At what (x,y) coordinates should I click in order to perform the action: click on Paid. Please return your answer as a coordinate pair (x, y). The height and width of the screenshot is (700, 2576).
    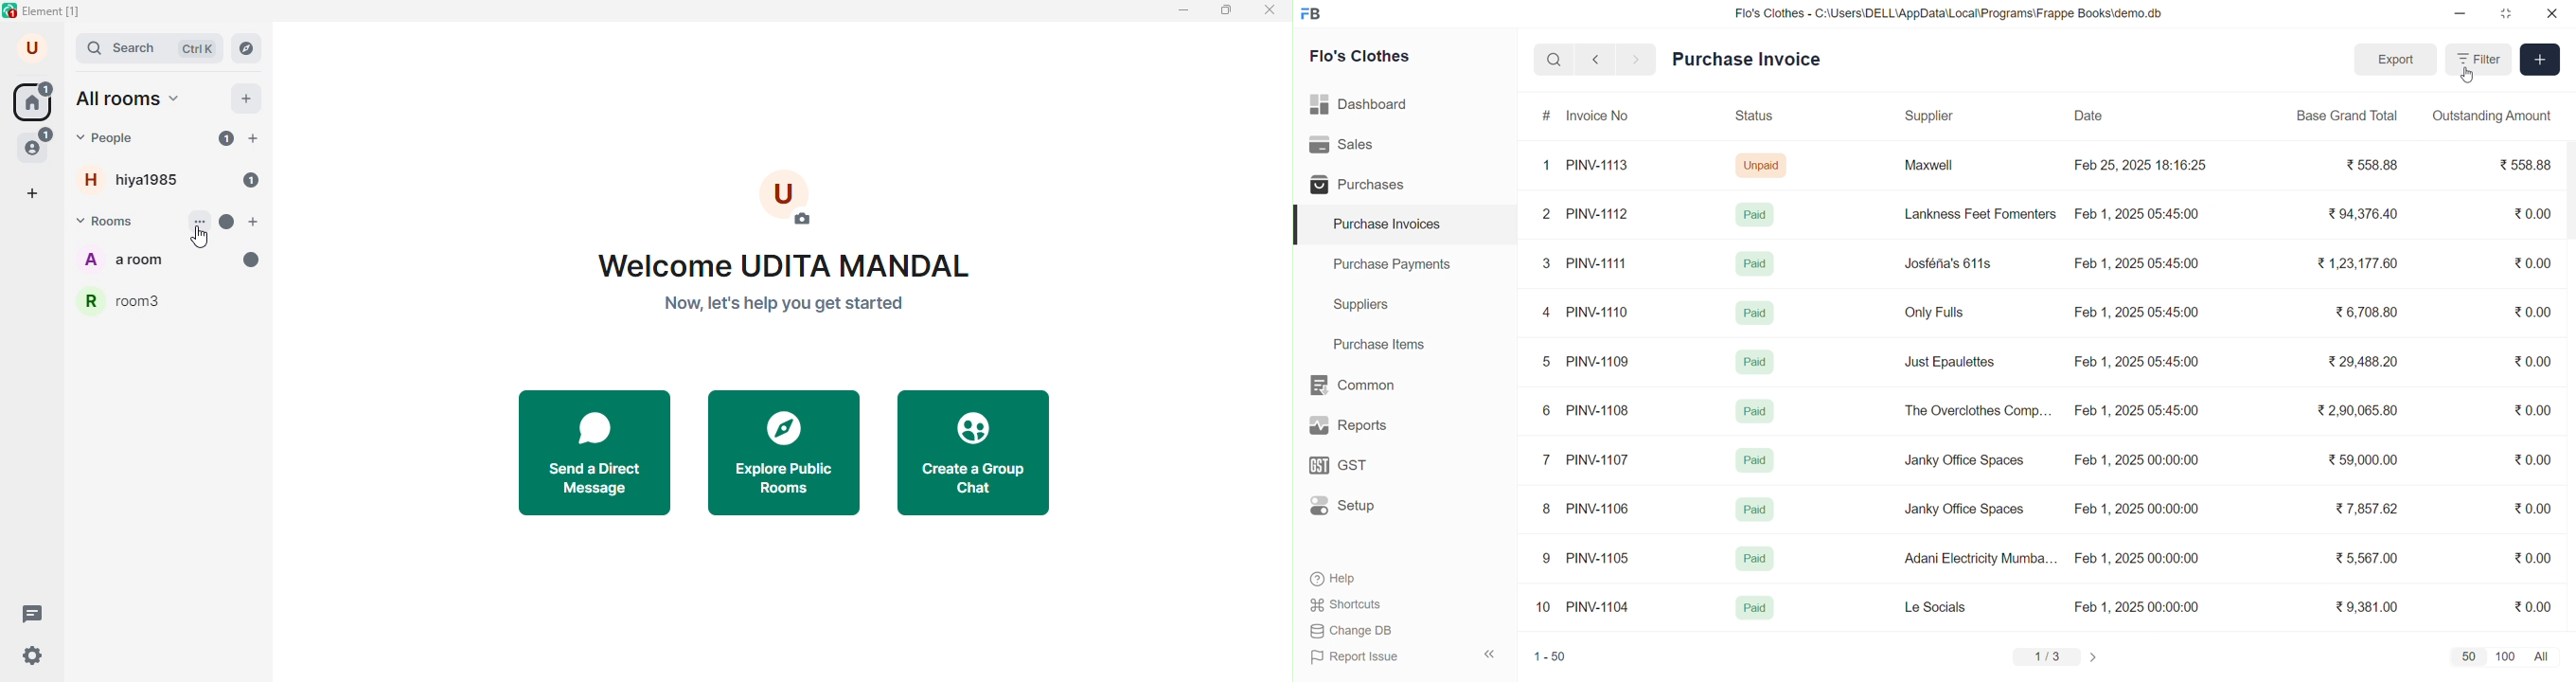
    Looking at the image, I should click on (1756, 460).